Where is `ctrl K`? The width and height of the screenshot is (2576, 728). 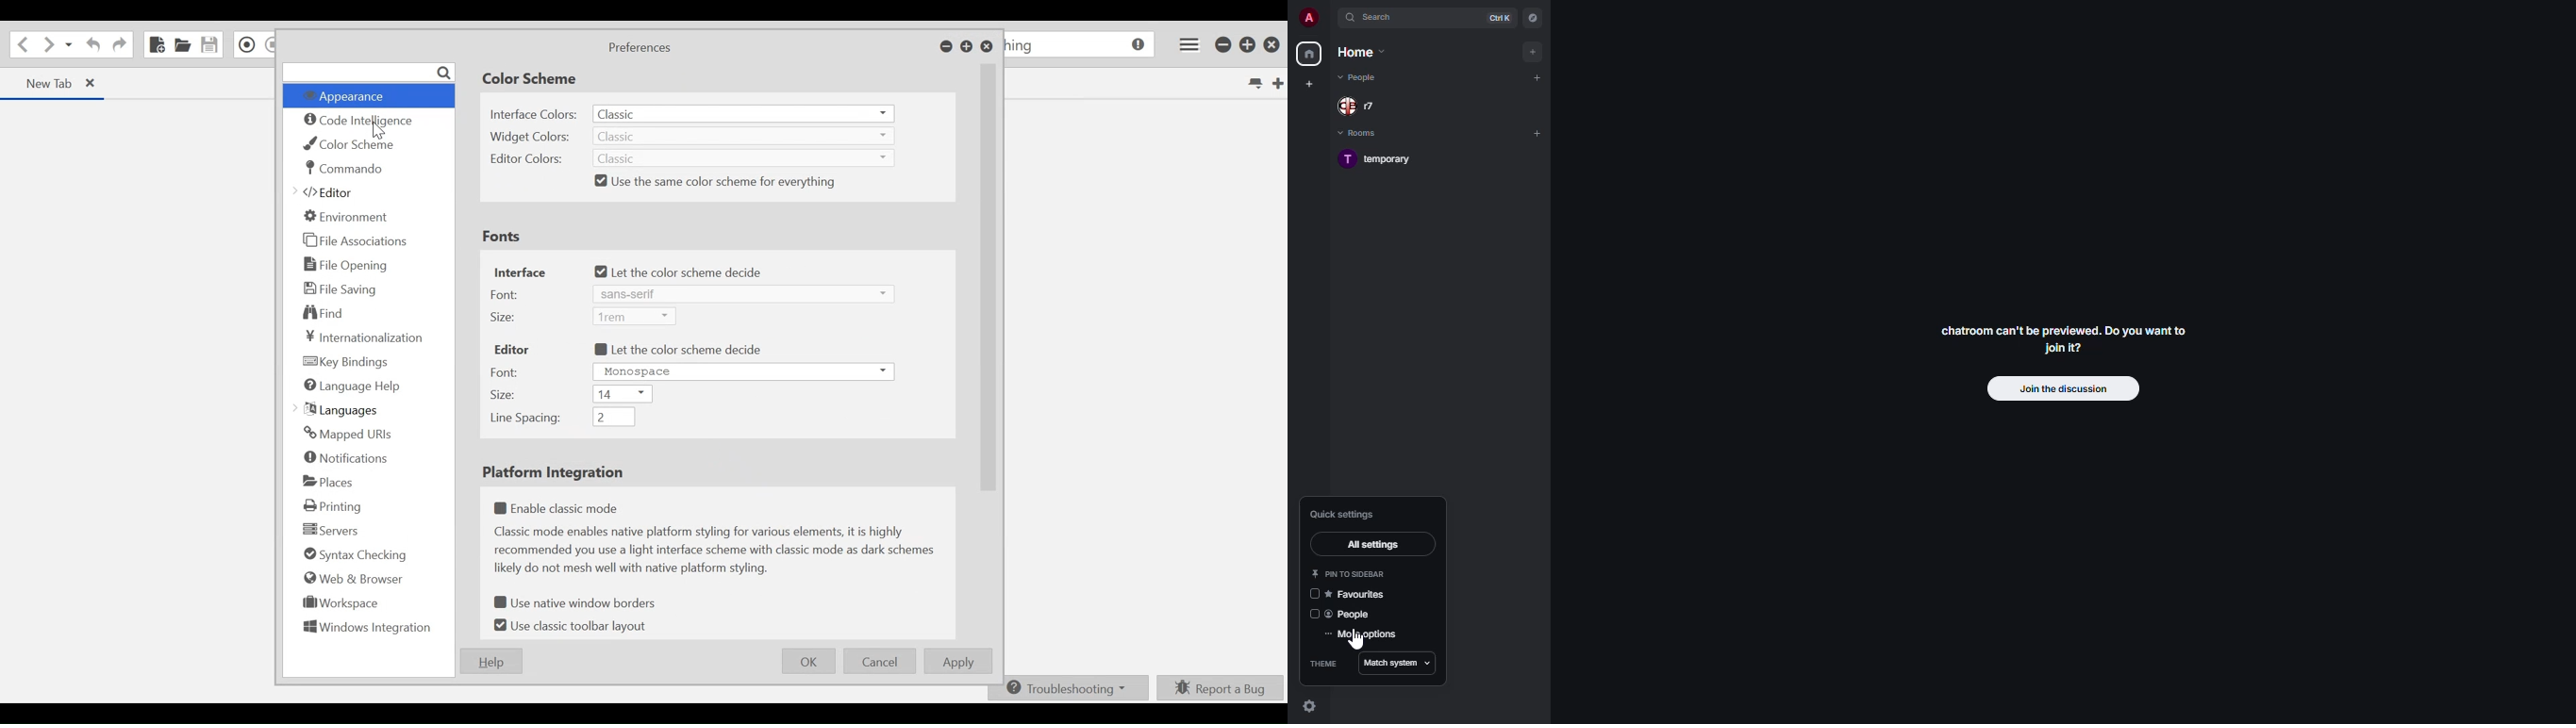 ctrl K is located at coordinates (1501, 18).